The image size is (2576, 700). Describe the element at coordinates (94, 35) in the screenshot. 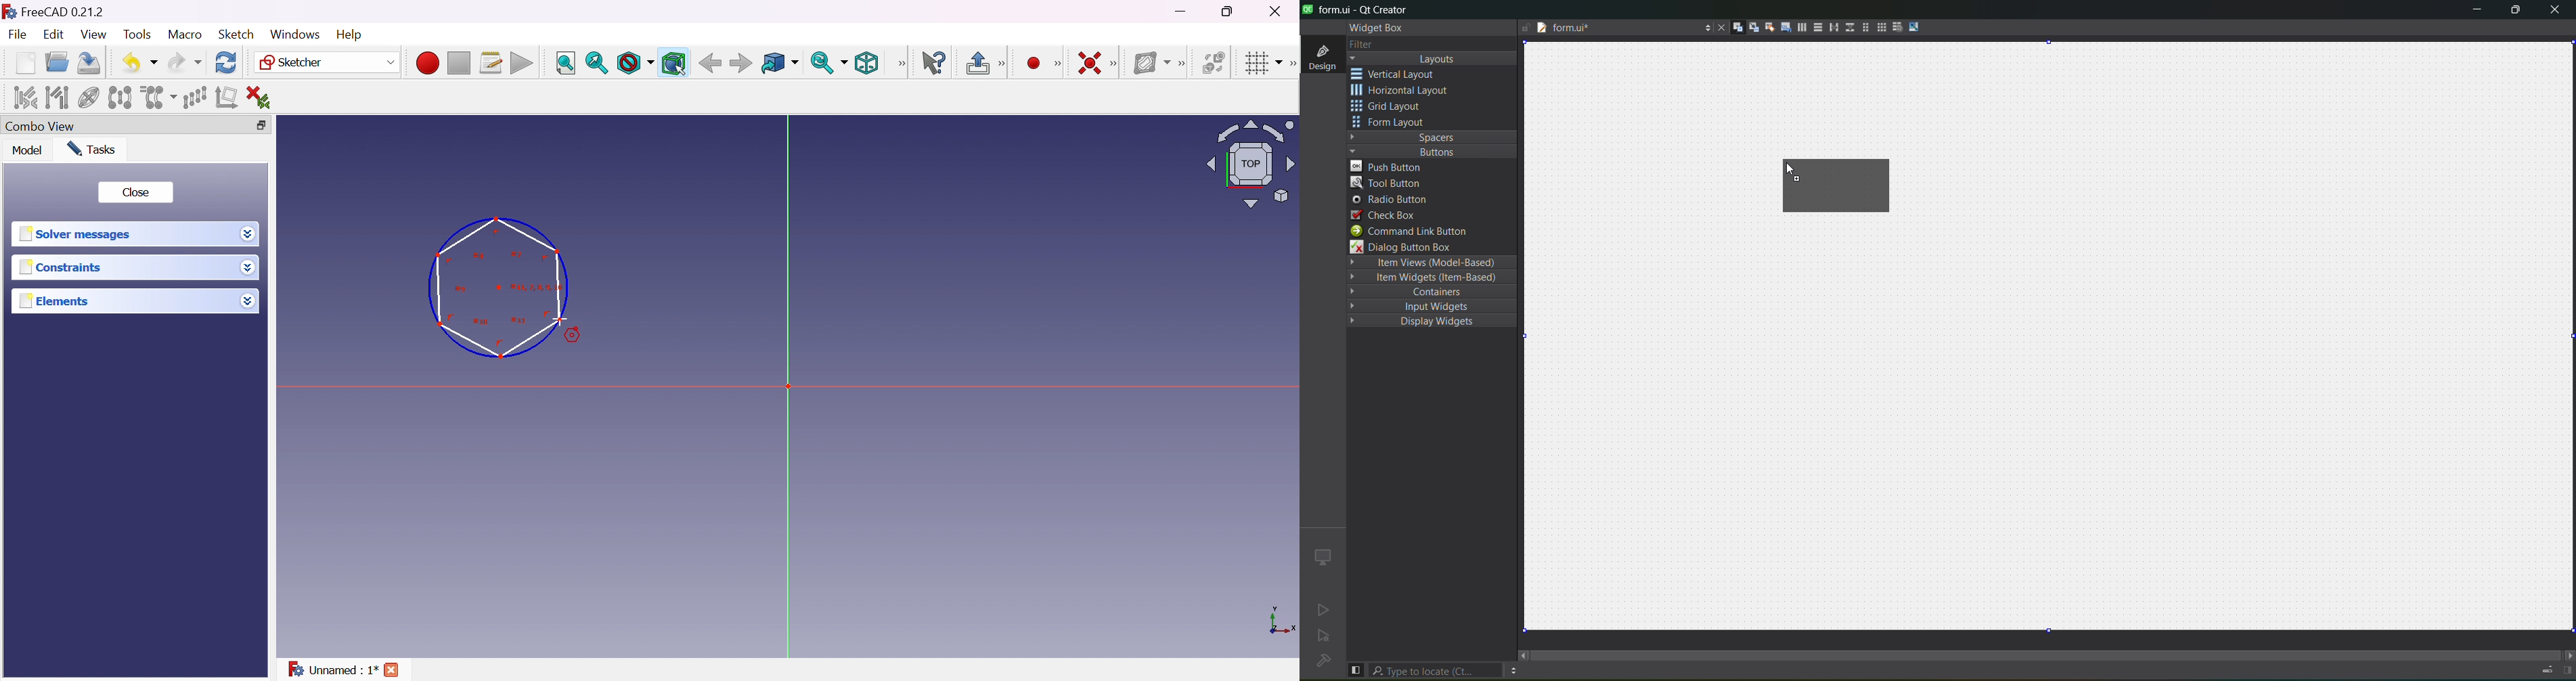

I see `View` at that location.